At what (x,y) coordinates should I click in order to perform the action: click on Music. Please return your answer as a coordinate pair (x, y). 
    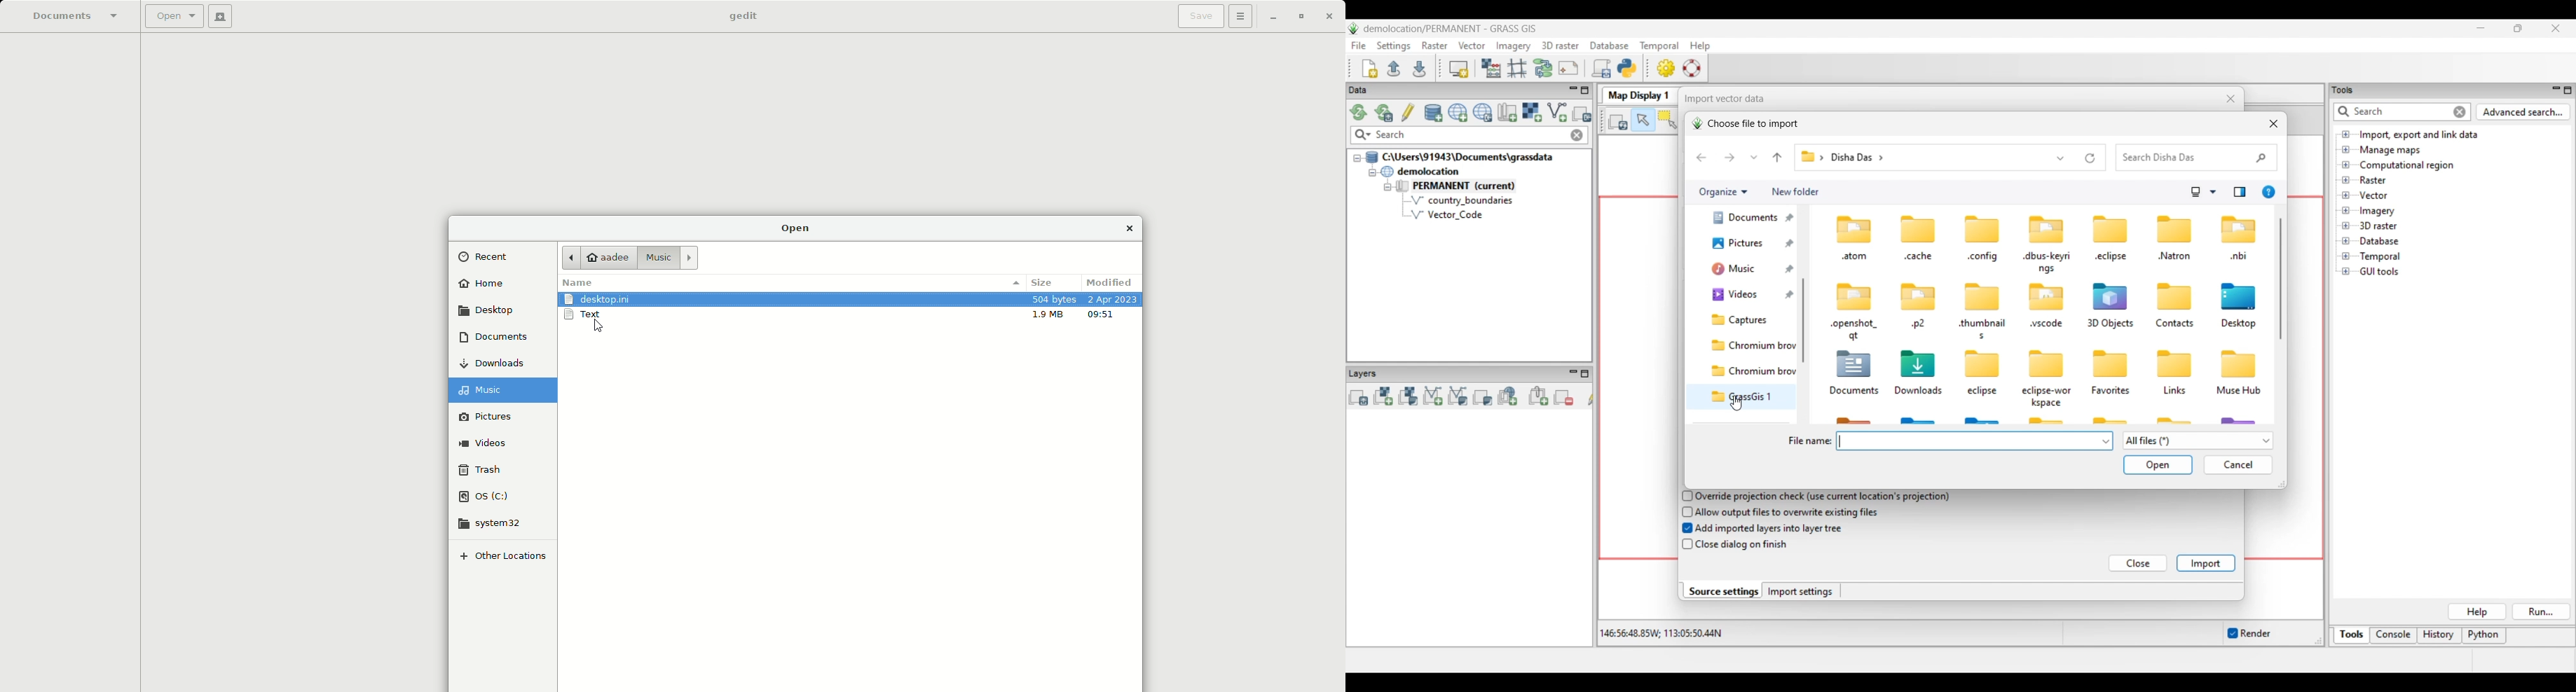
    Looking at the image, I should click on (504, 389).